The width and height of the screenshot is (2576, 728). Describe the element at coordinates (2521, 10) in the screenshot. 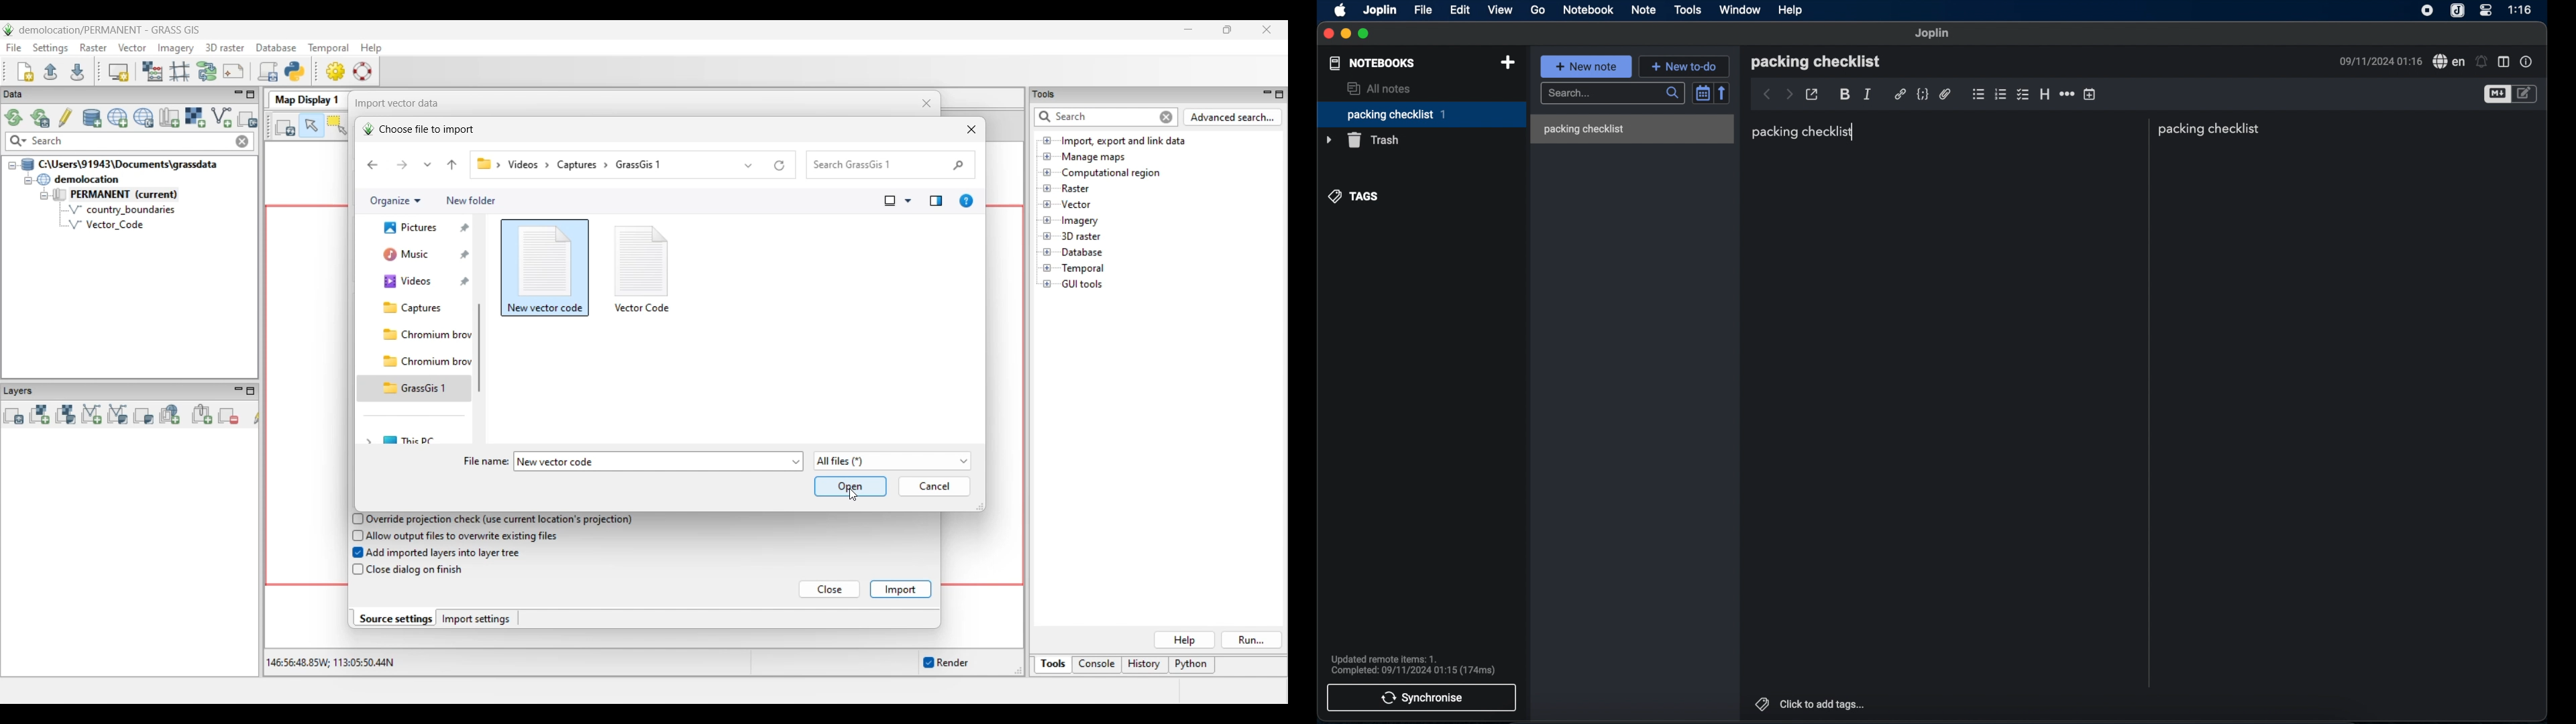

I see `1:16` at that location.